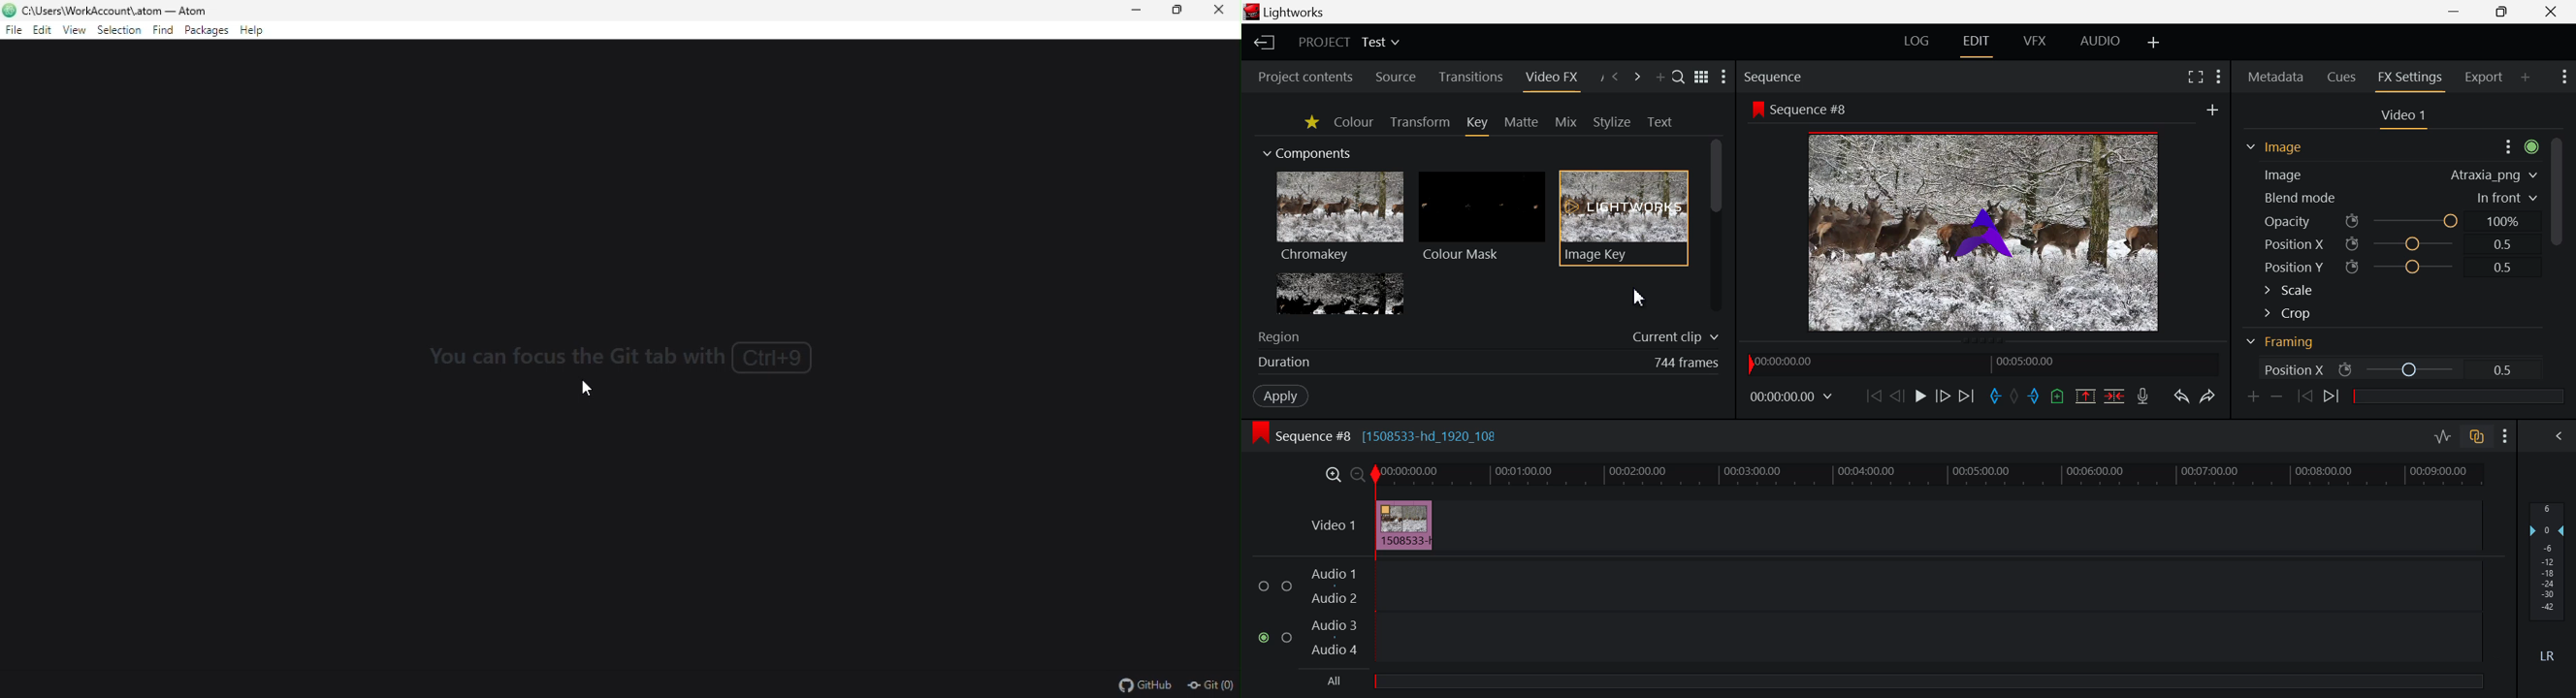  Describe the element at coordinates (2456, 12) in the screenshot. I see `Restore Down` at that location.